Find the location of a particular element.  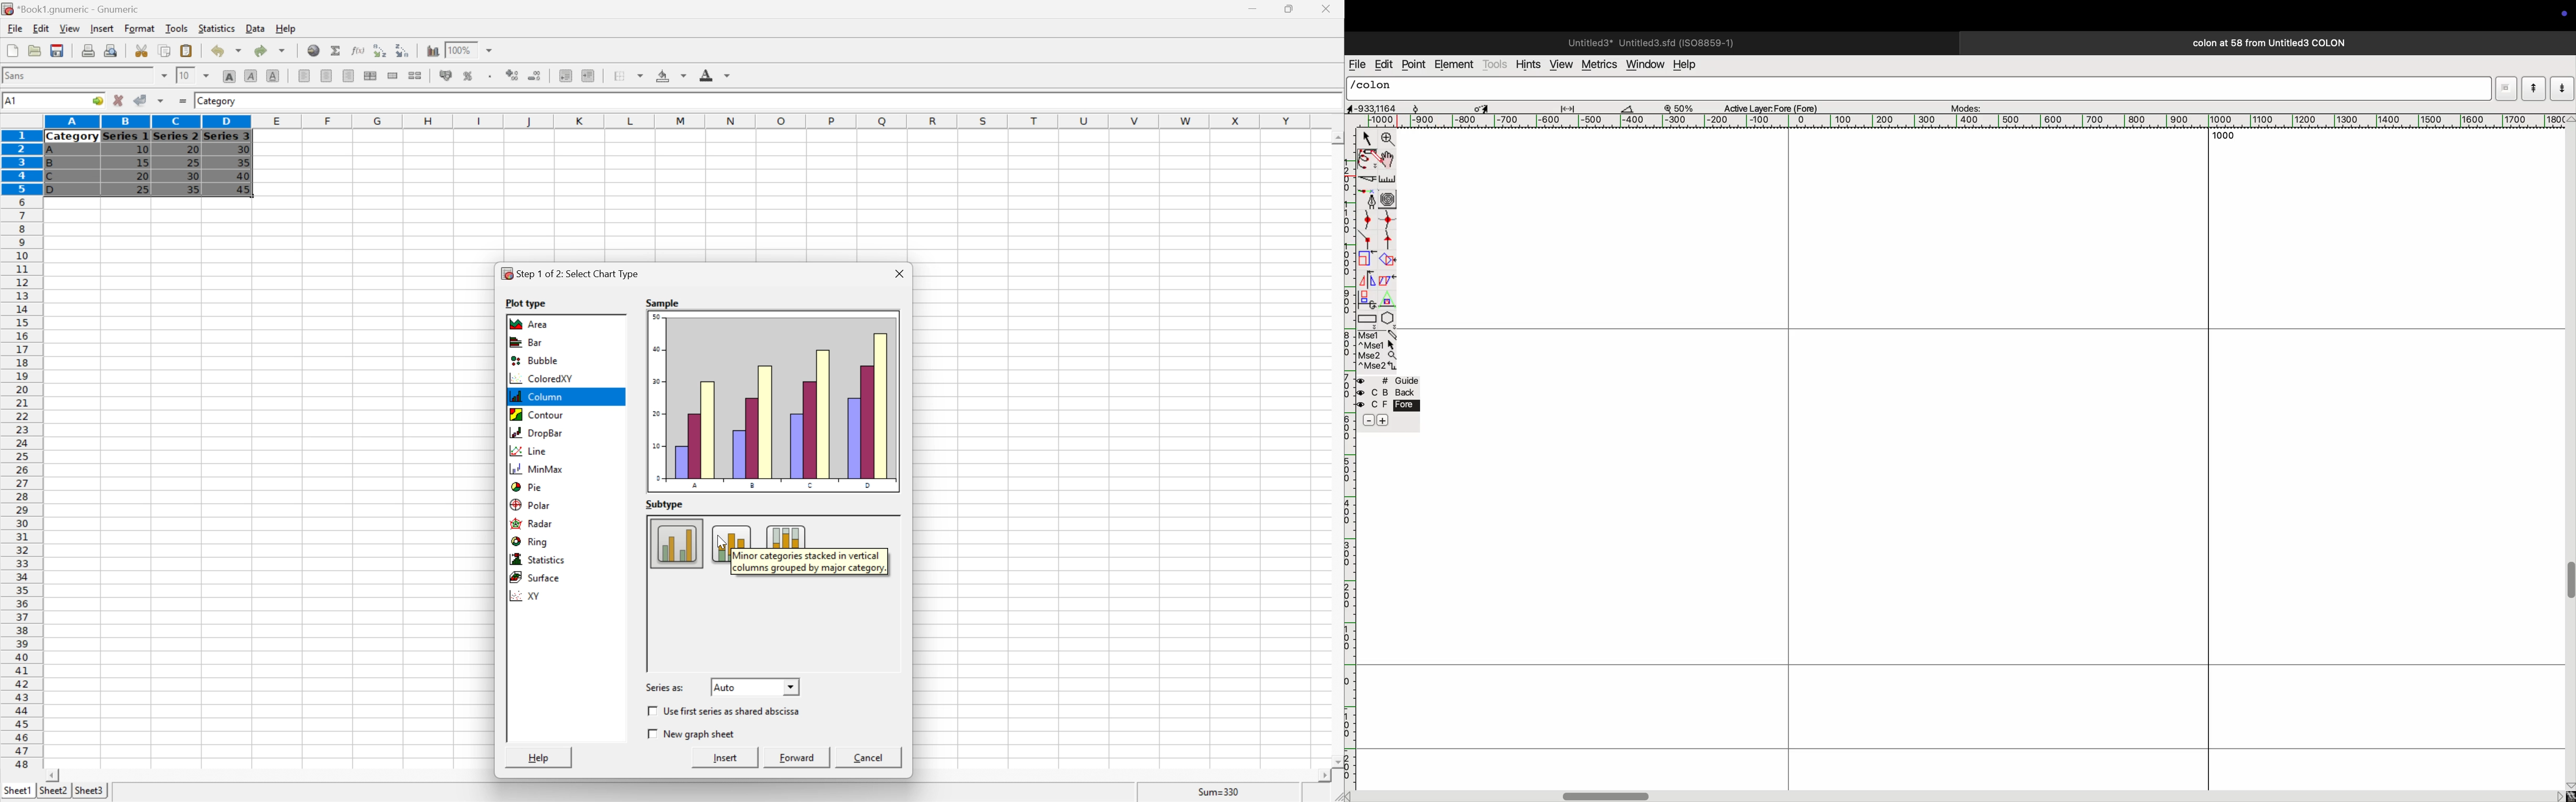

Bold is located at coordinates (230, 75).